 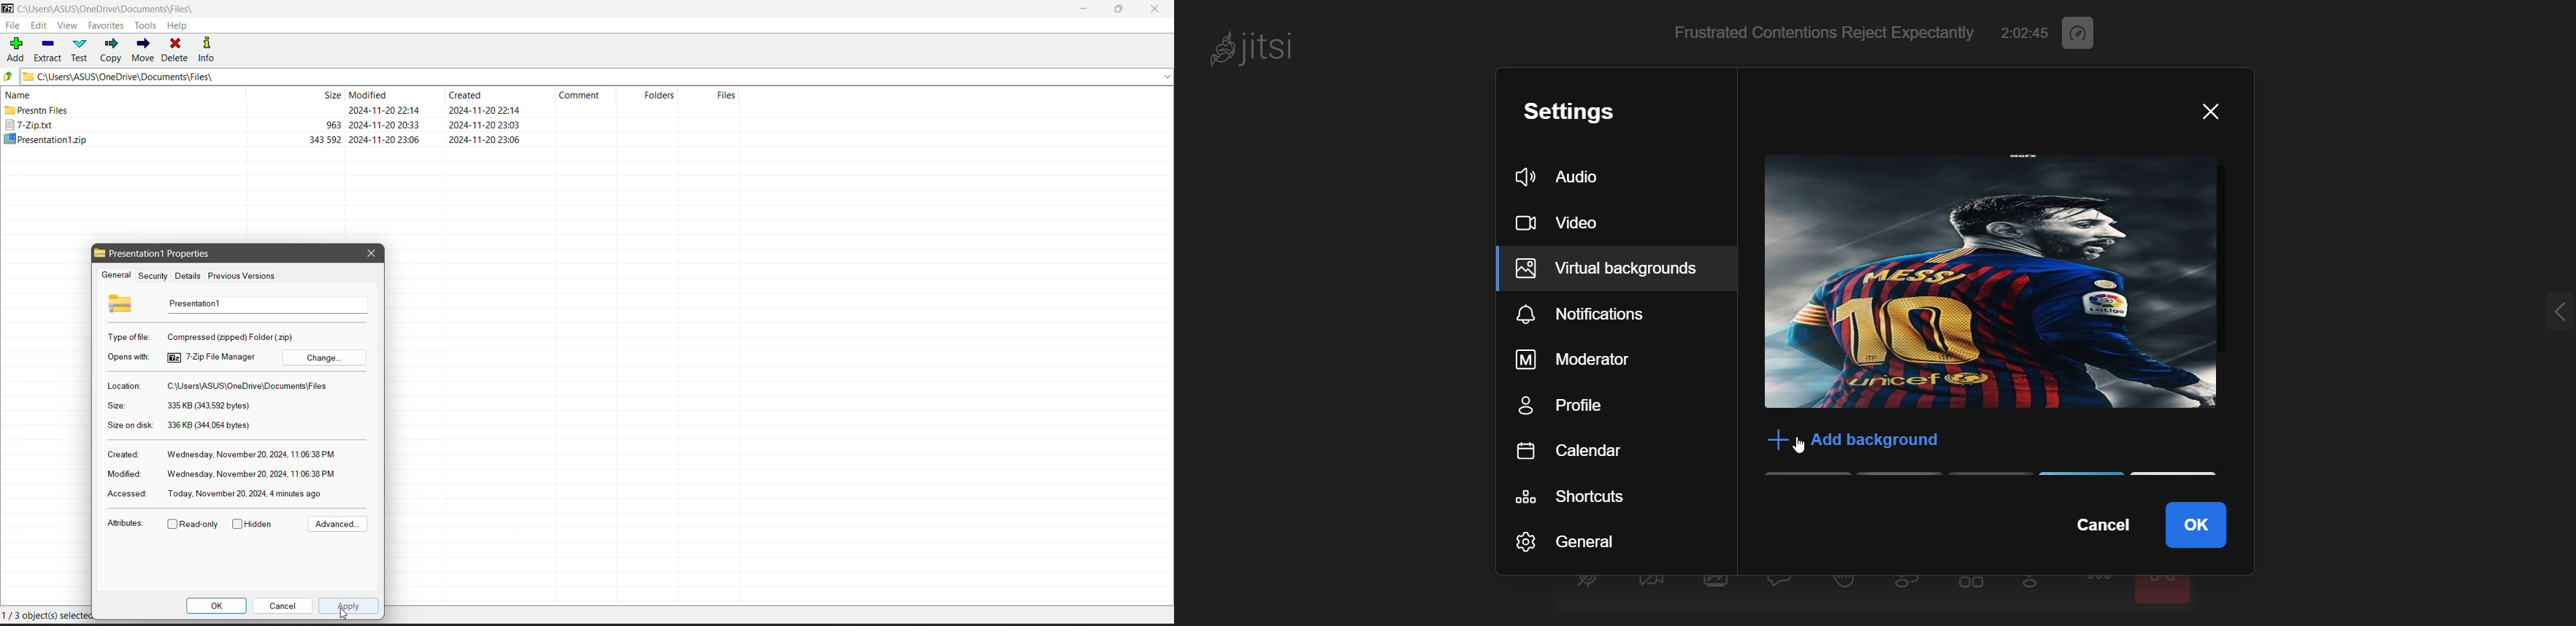 I want to click on Location, so click(x=123, y=386).